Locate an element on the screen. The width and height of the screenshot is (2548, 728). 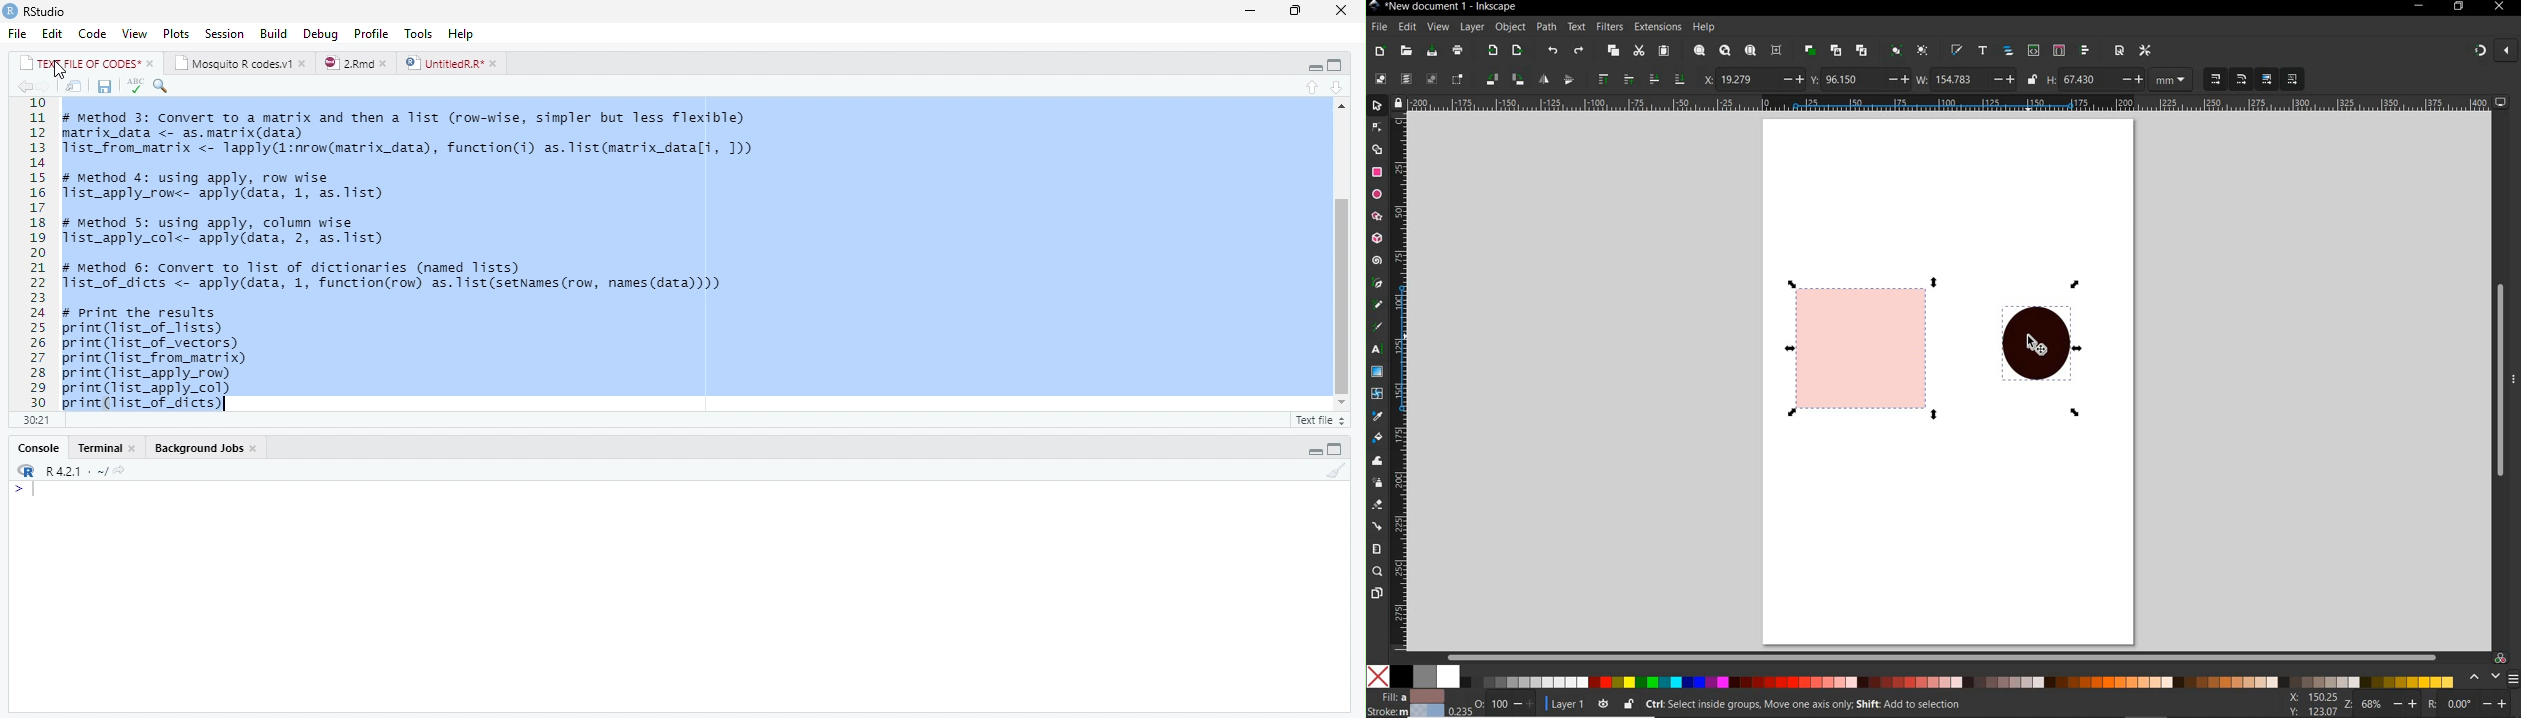
ruler is located at coordinates (1951, 102).